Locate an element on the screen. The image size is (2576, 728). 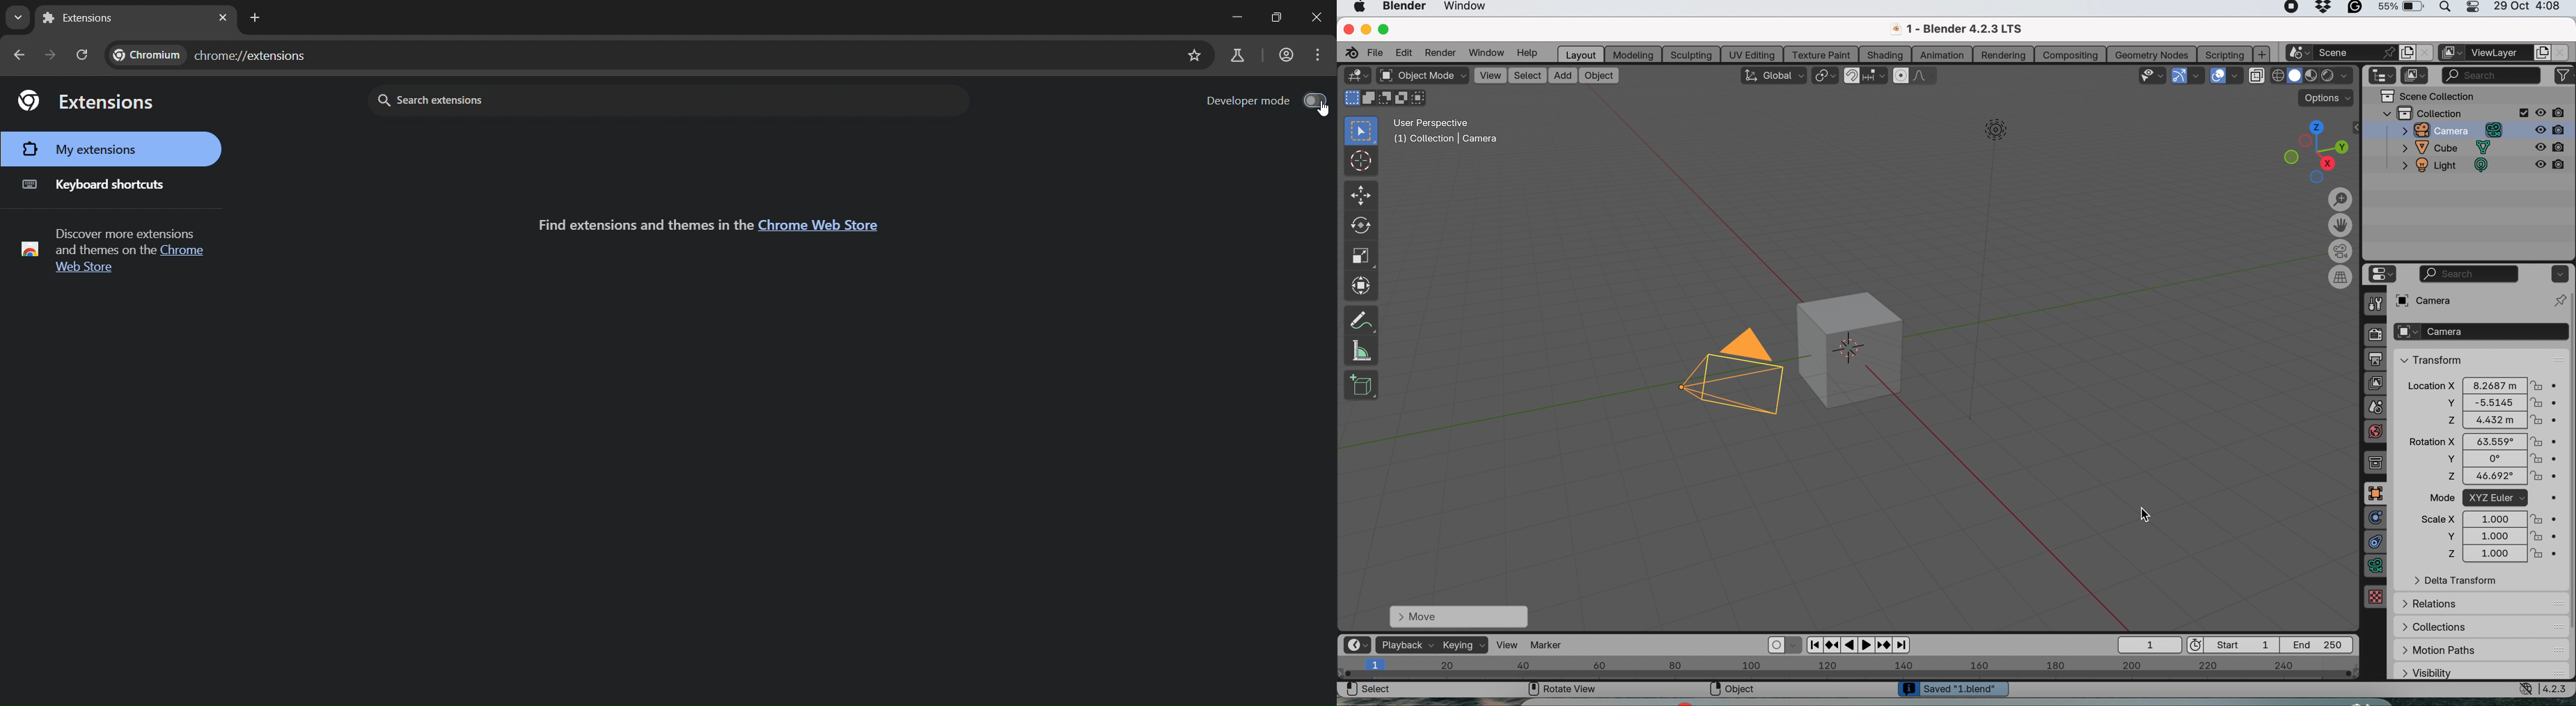
options is located at coordinates (2558, 273).